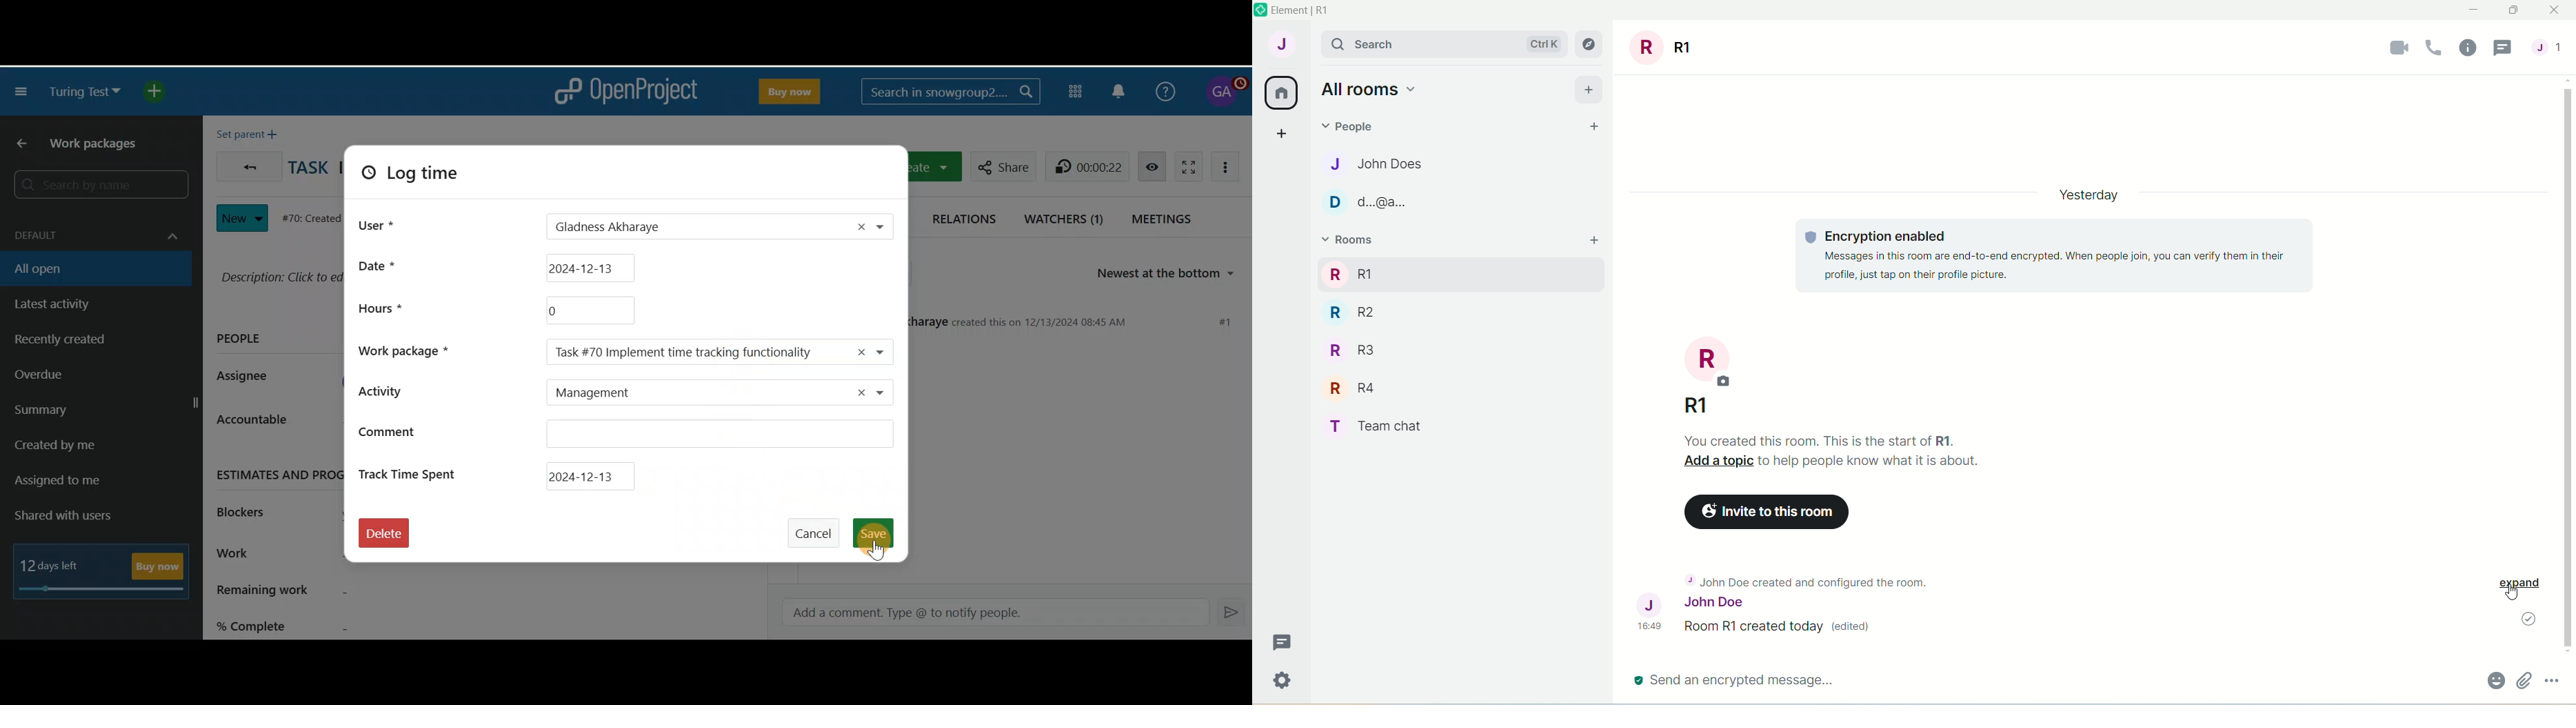 This screenshot has width=2576, height=728. I want to click on video call, so click(2396, 50).